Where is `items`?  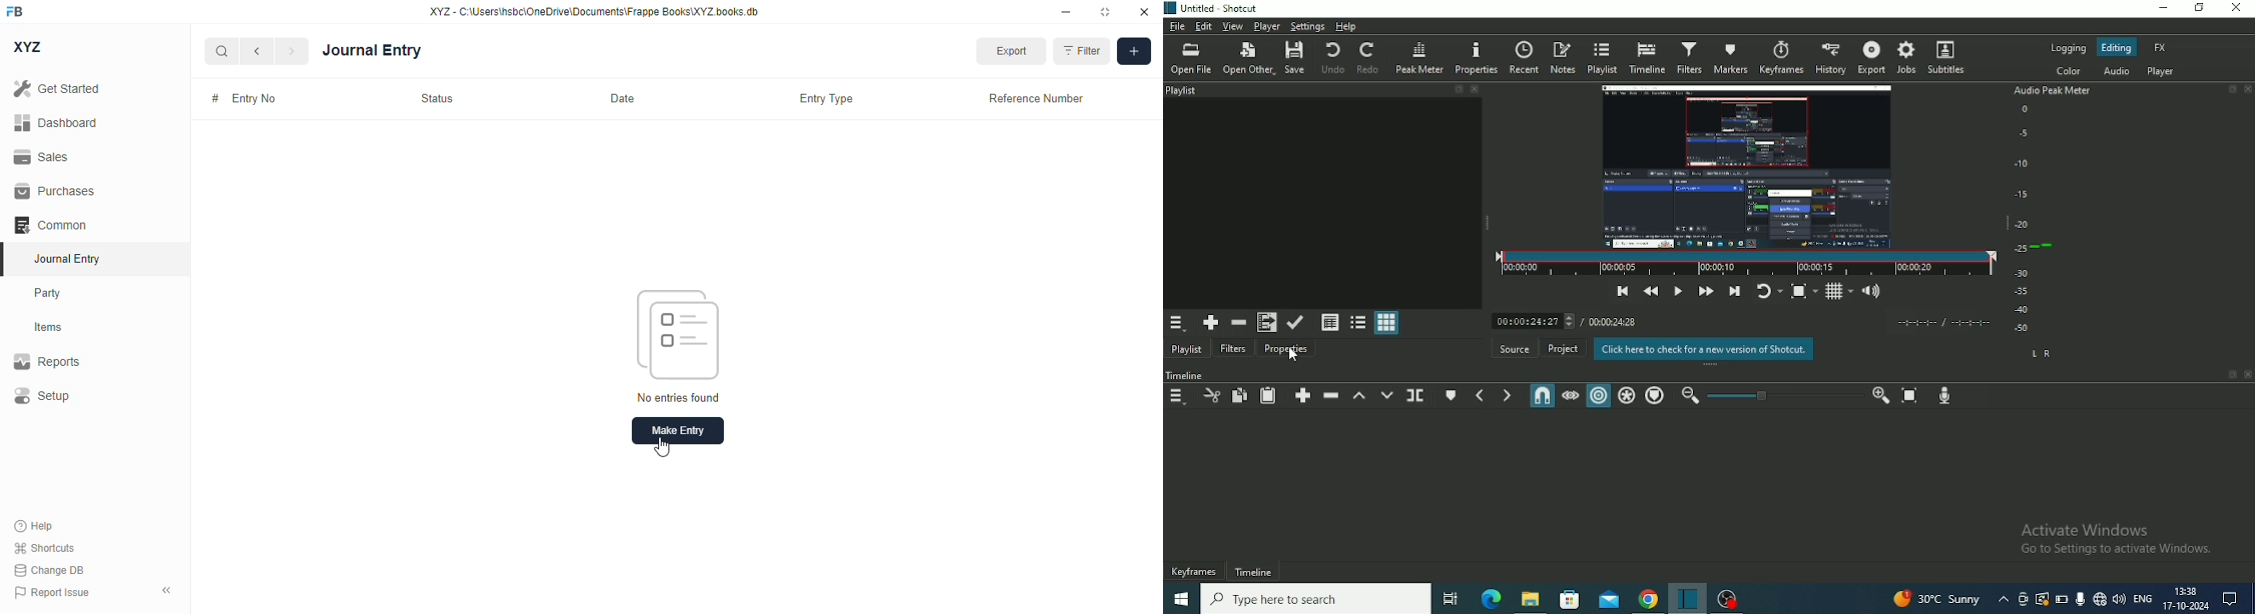 items is located at coordinates (49, 327).